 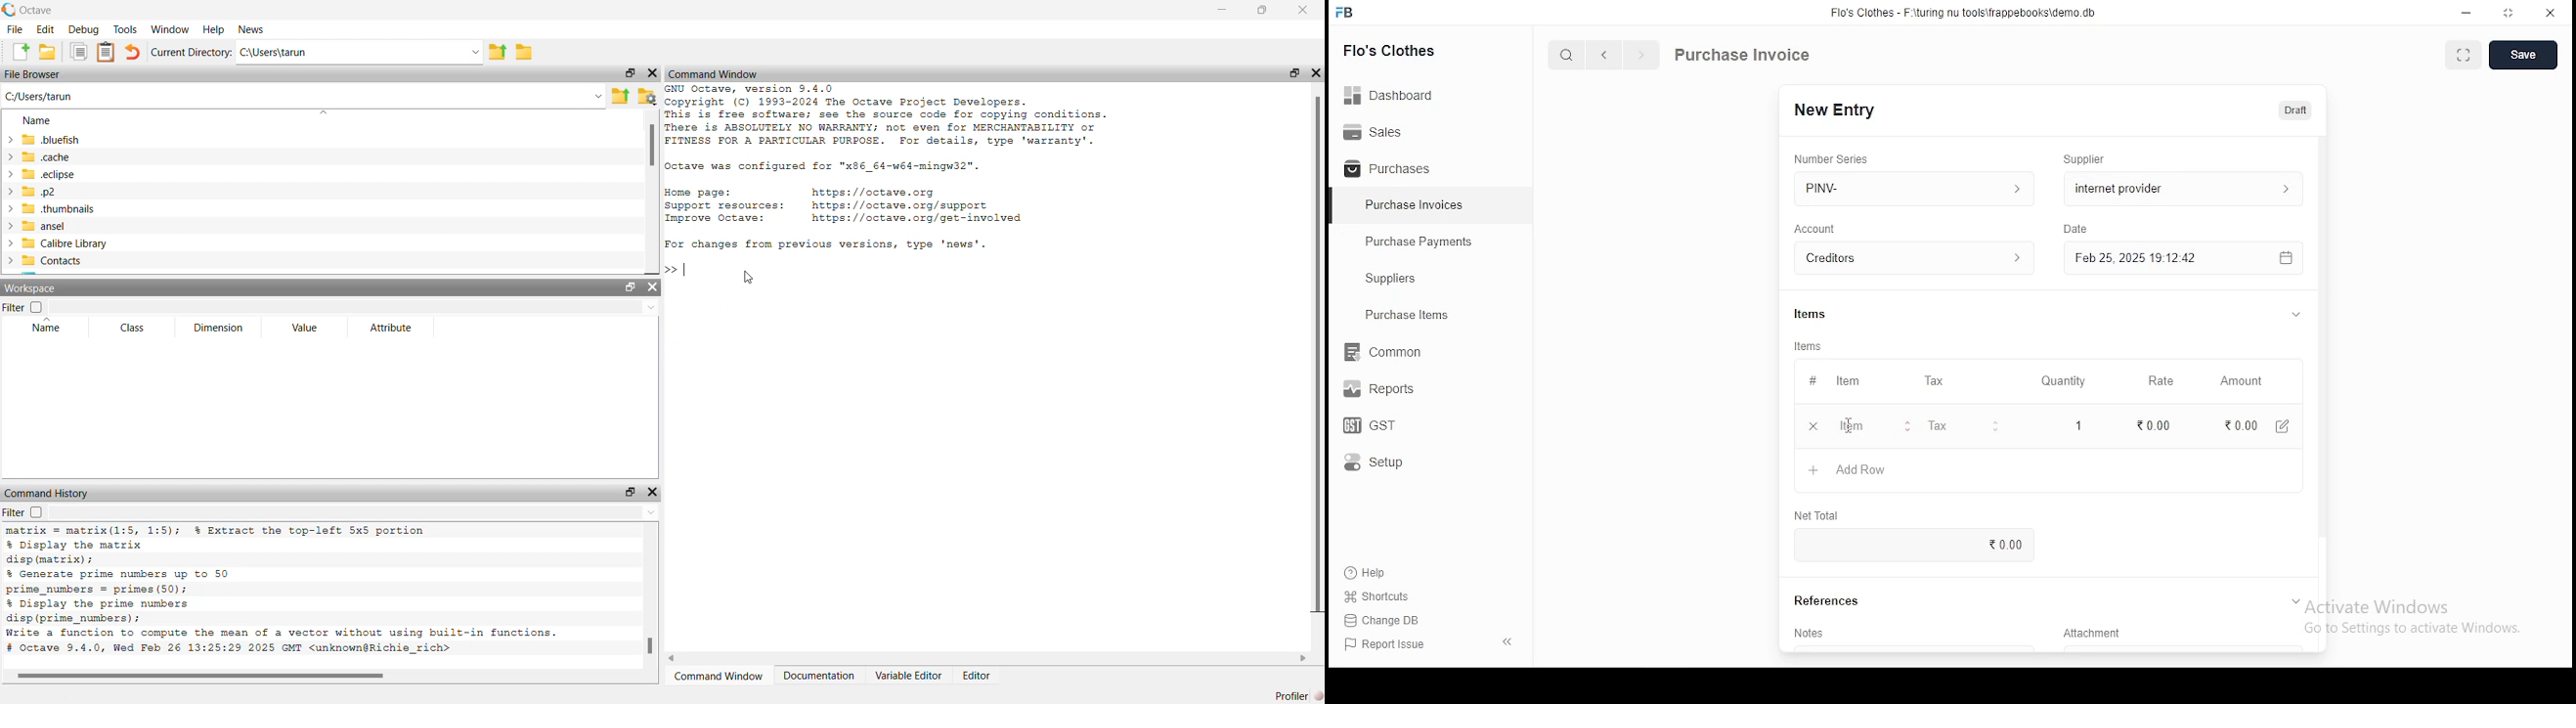 I want to click on Purchase Invoices, so click(x=1418, y=205).